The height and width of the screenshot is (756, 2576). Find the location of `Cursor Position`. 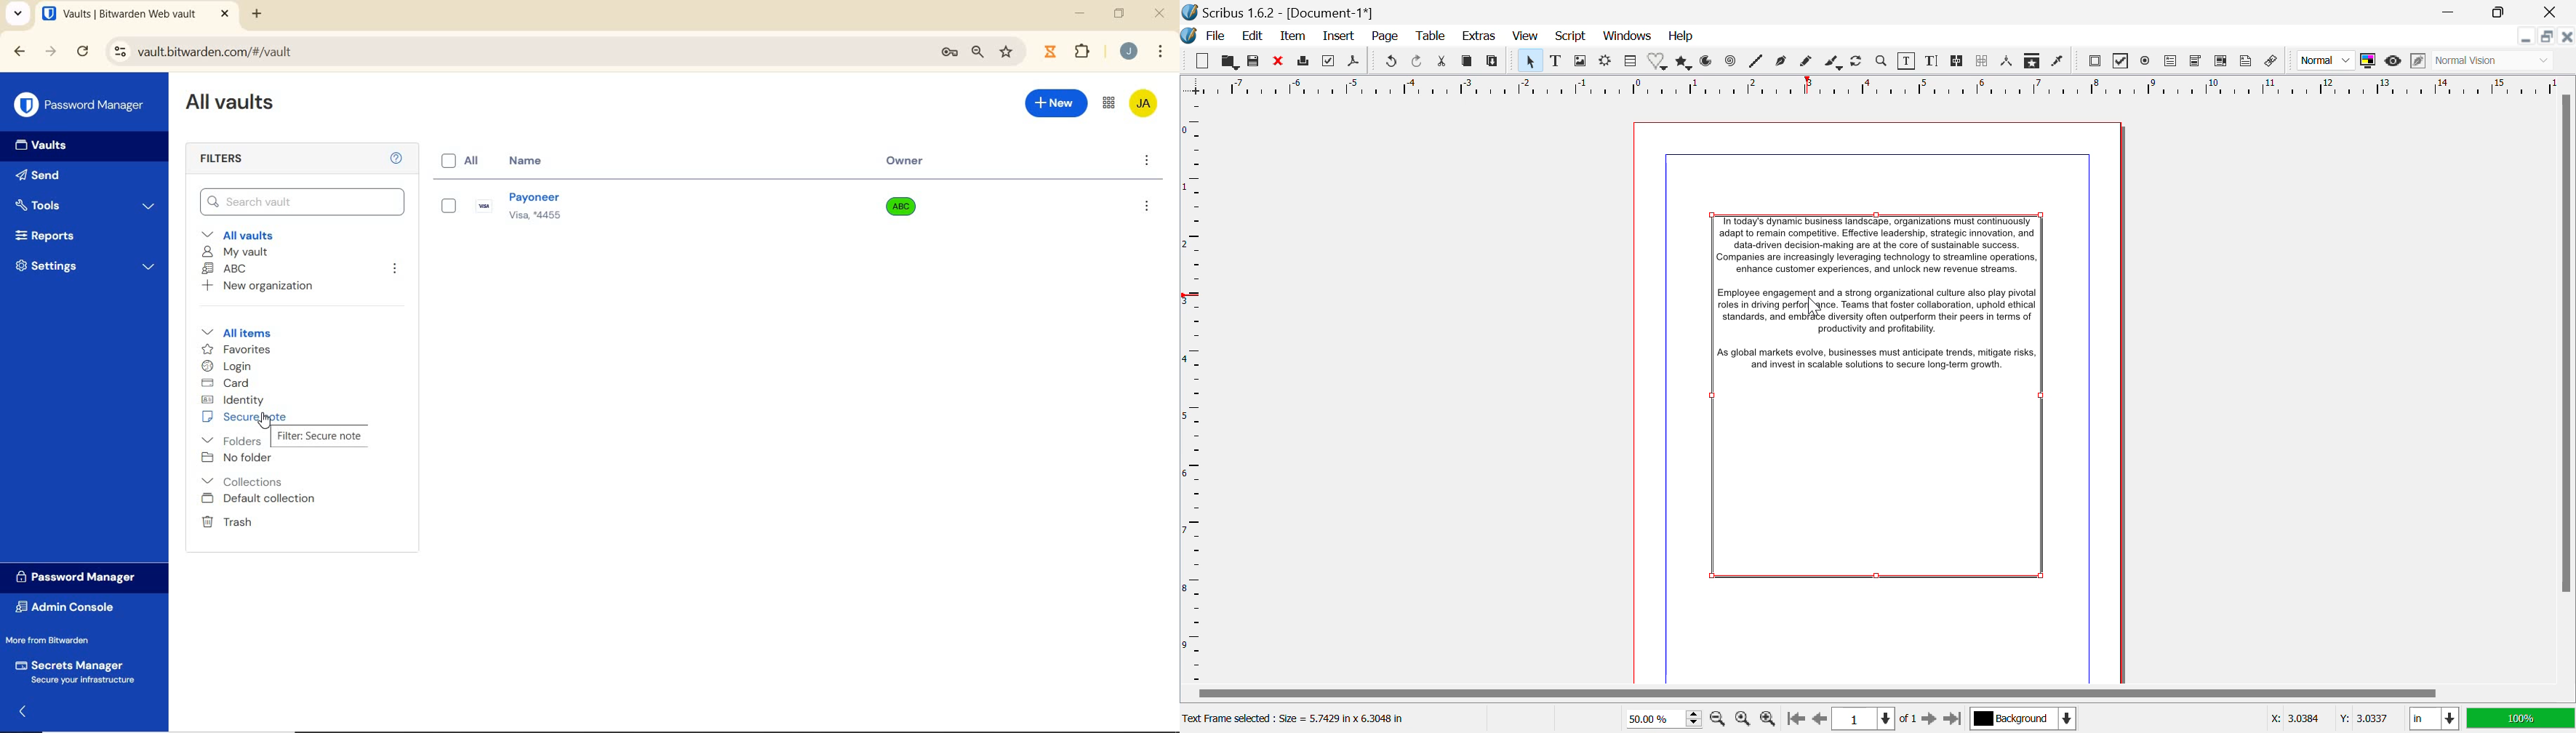

Cursor Position is located at coordinates (1814, 309).